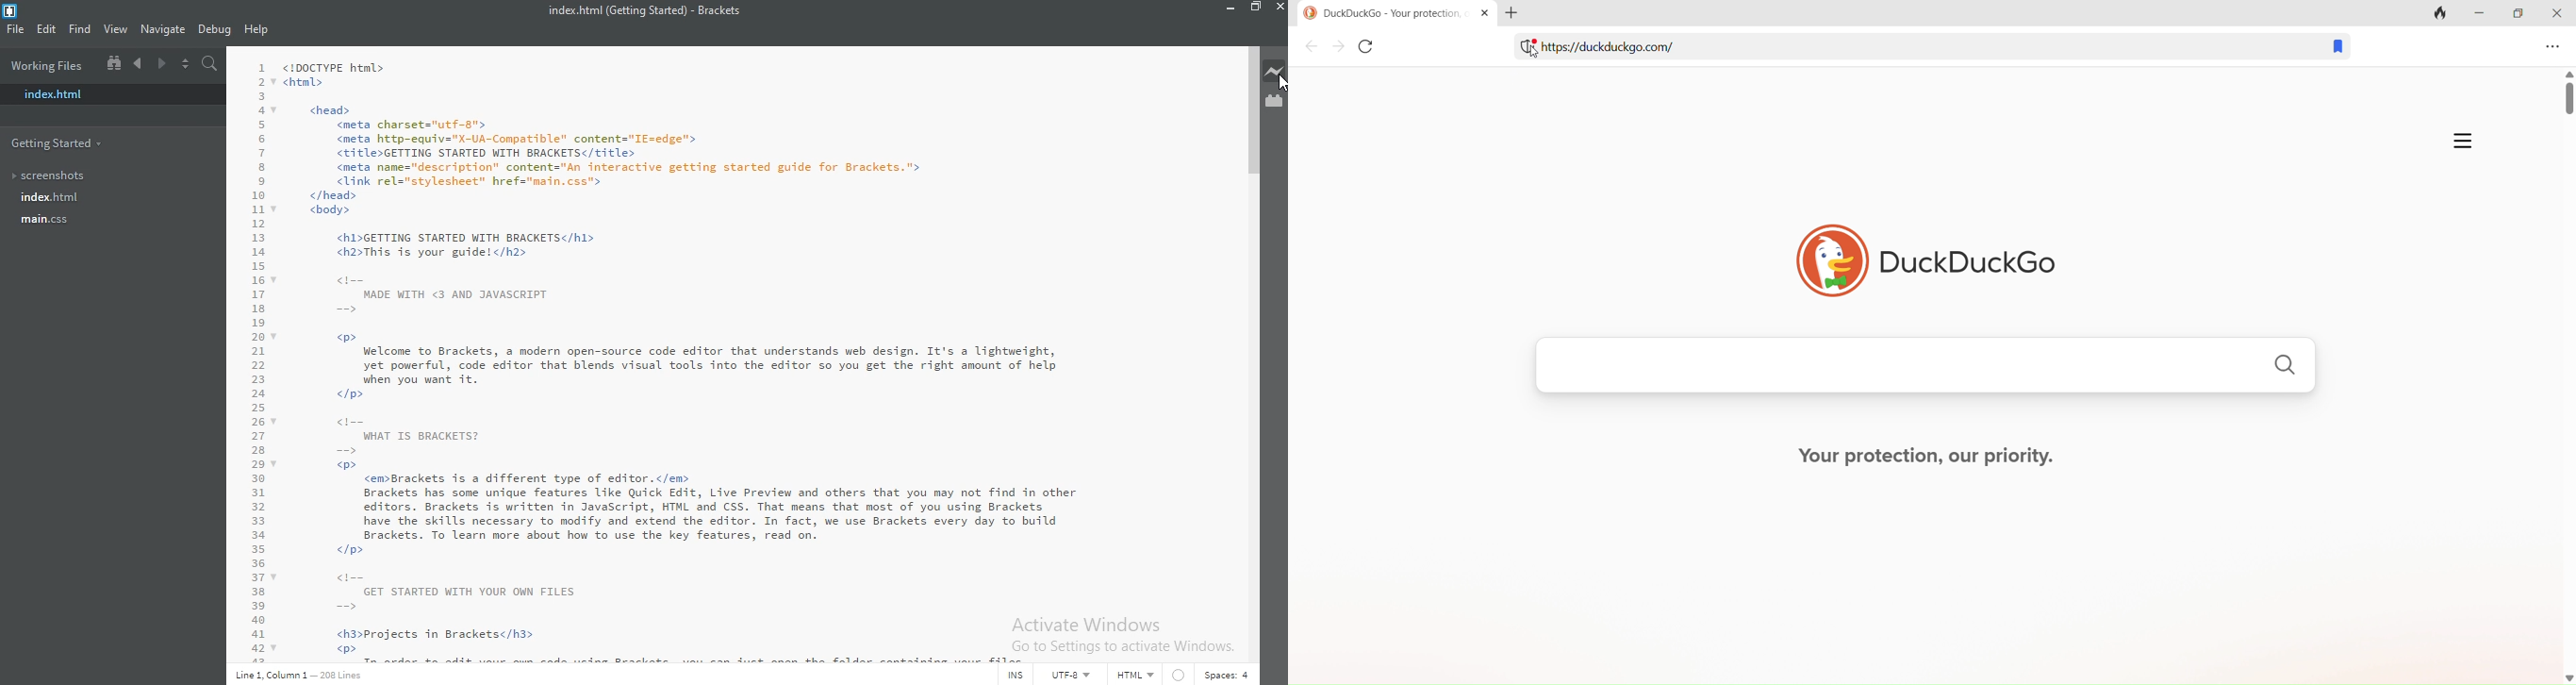 The height and width of the screenshot is (700, 2576). I want to click on HTML, so click(1137, 677).